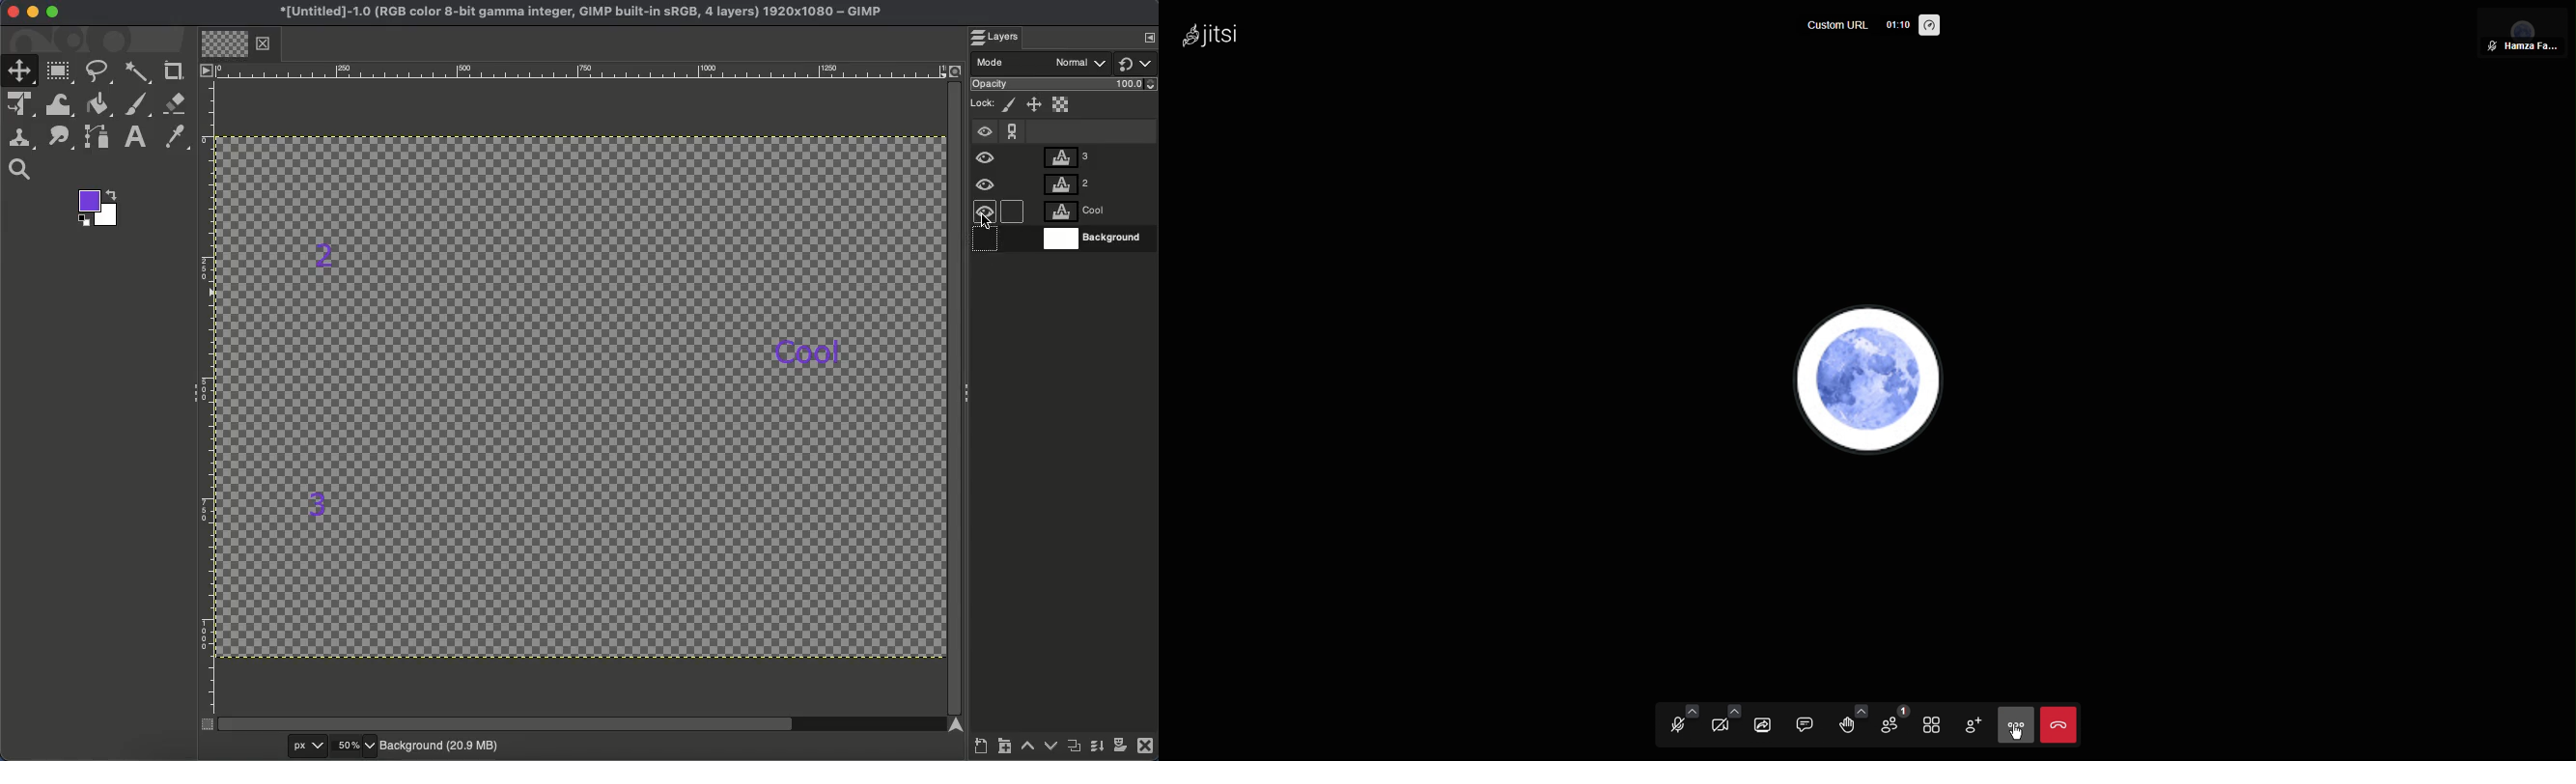 Image resolution: width=2576 pixels, height=784 pixels. What do you see at coordinates (1935, 726) in the screenshot?
I see `Tile View` at bounding box center [1935, 726].